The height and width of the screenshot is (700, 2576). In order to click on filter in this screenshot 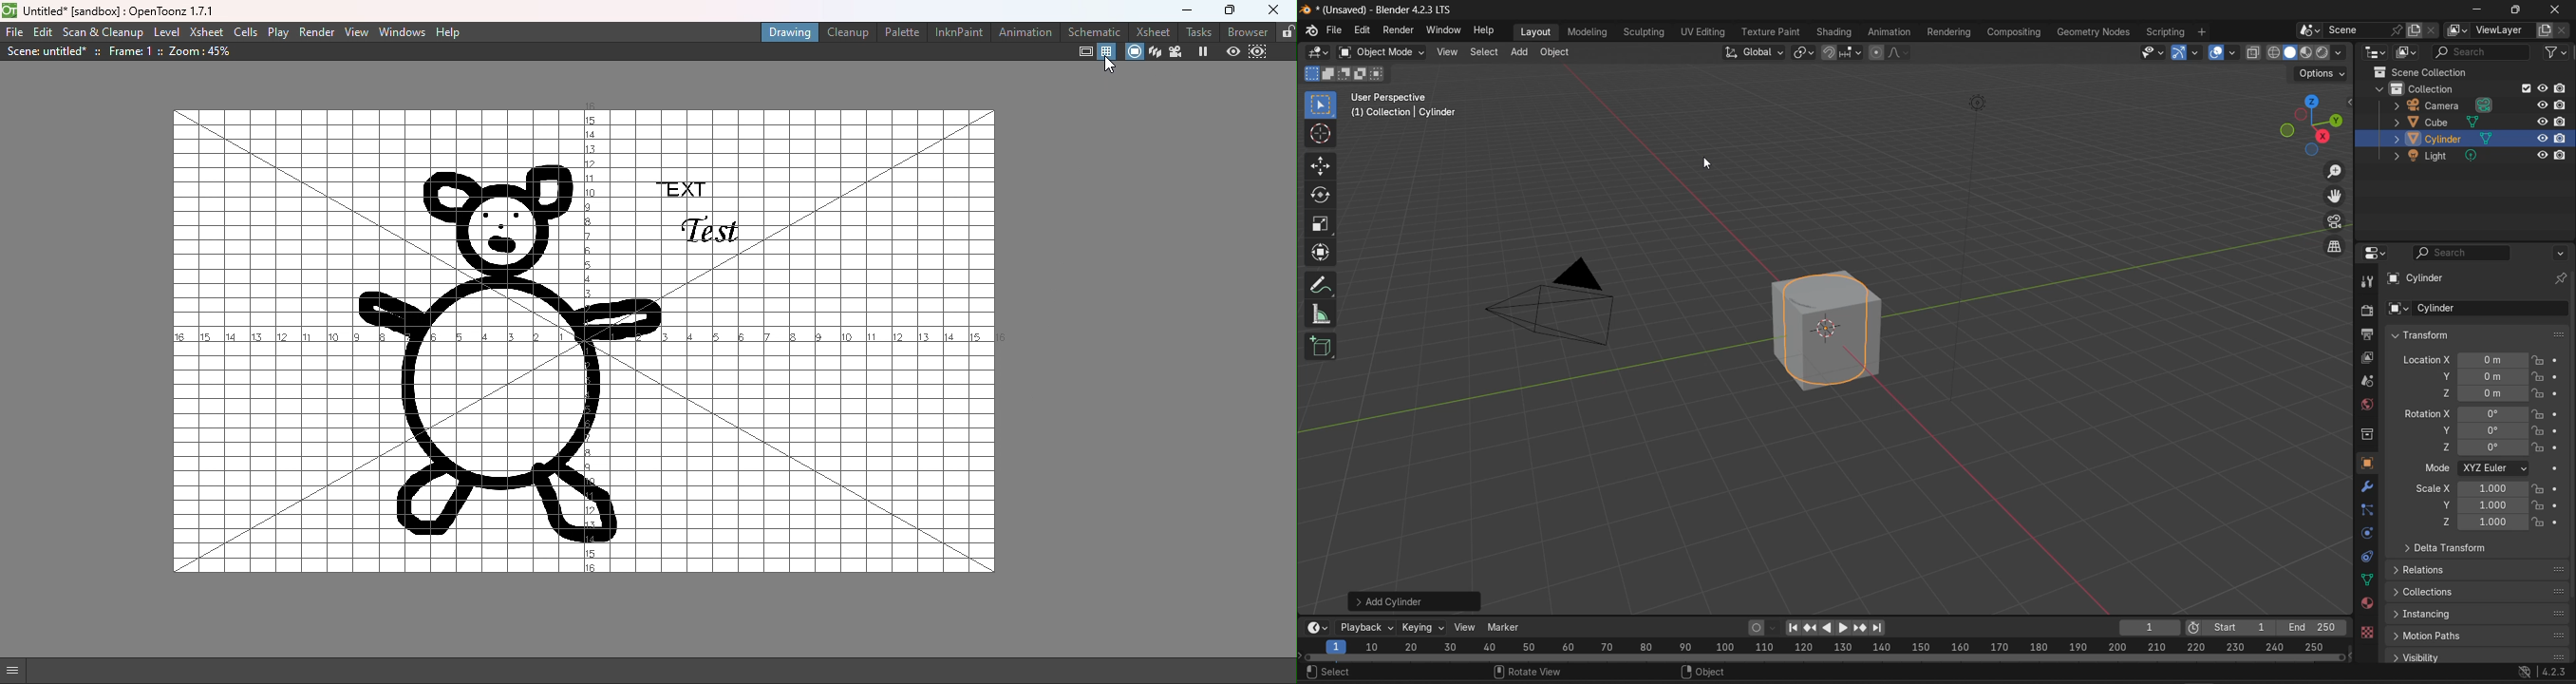, I will do `click(2556, 55)`.